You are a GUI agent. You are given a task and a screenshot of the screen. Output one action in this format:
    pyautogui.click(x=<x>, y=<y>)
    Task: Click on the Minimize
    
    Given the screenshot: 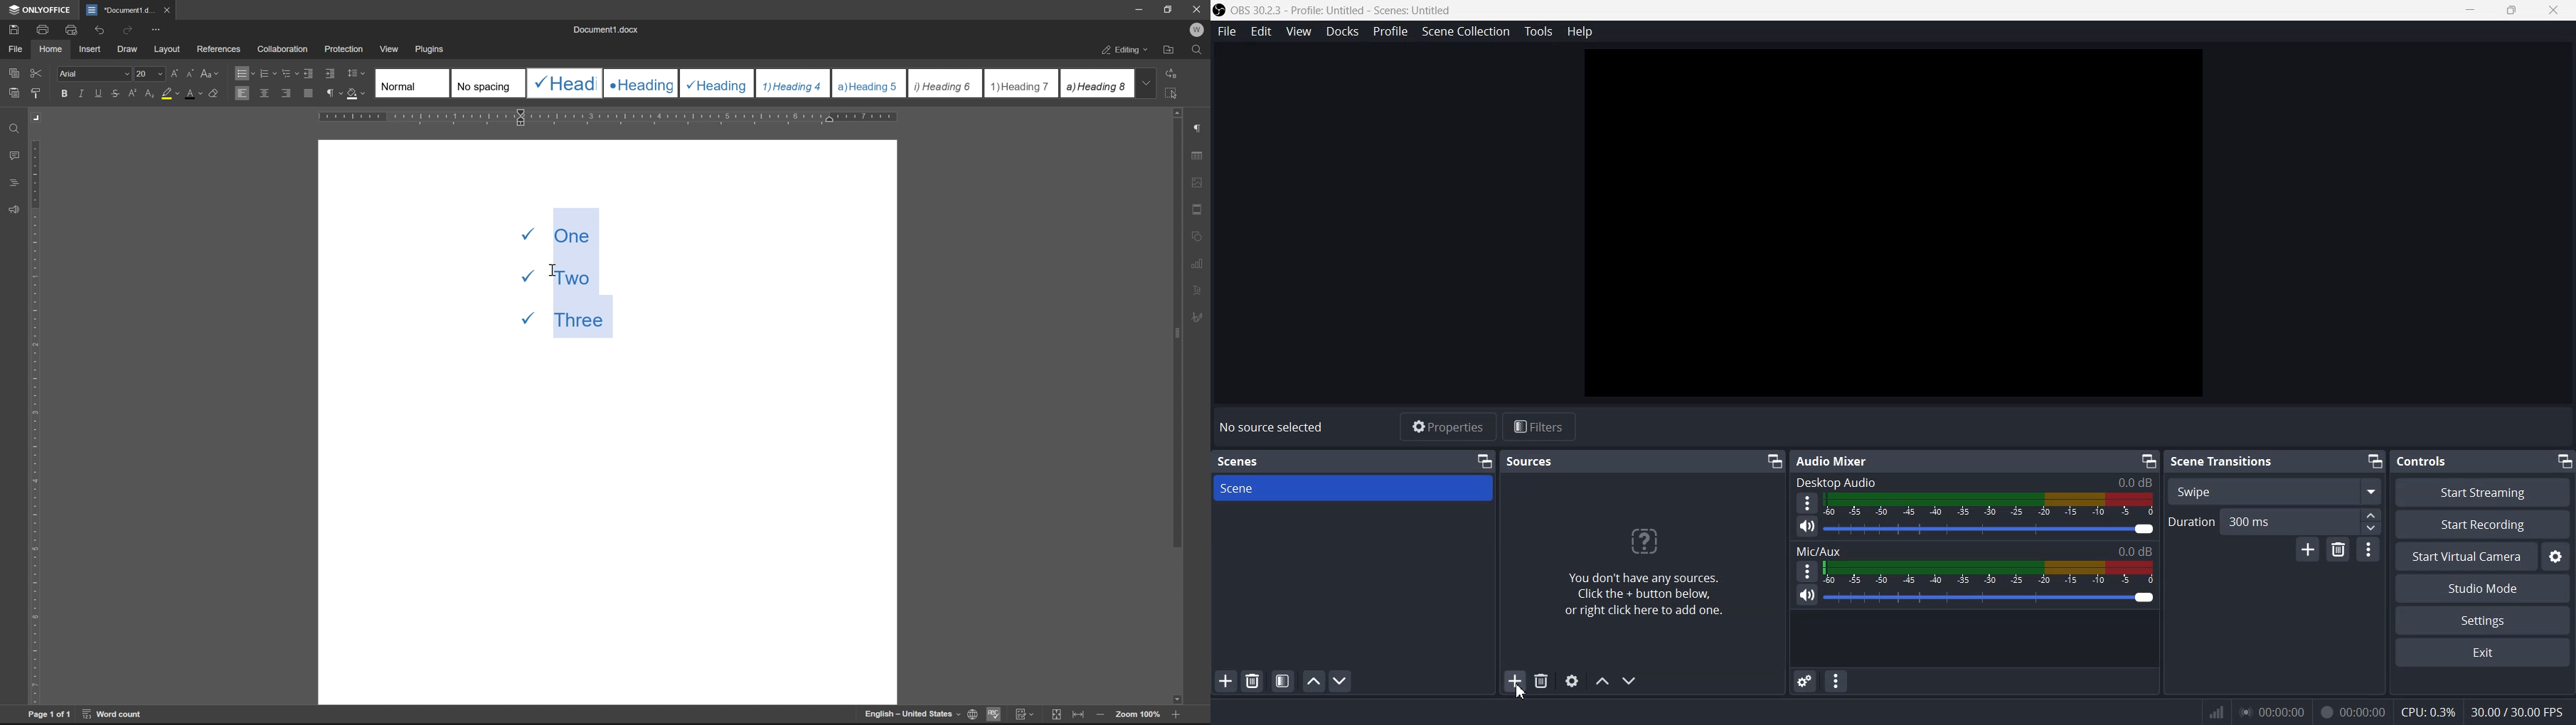 What is the action you would take?
    pyautogui.click(x=2562, y=461)
    